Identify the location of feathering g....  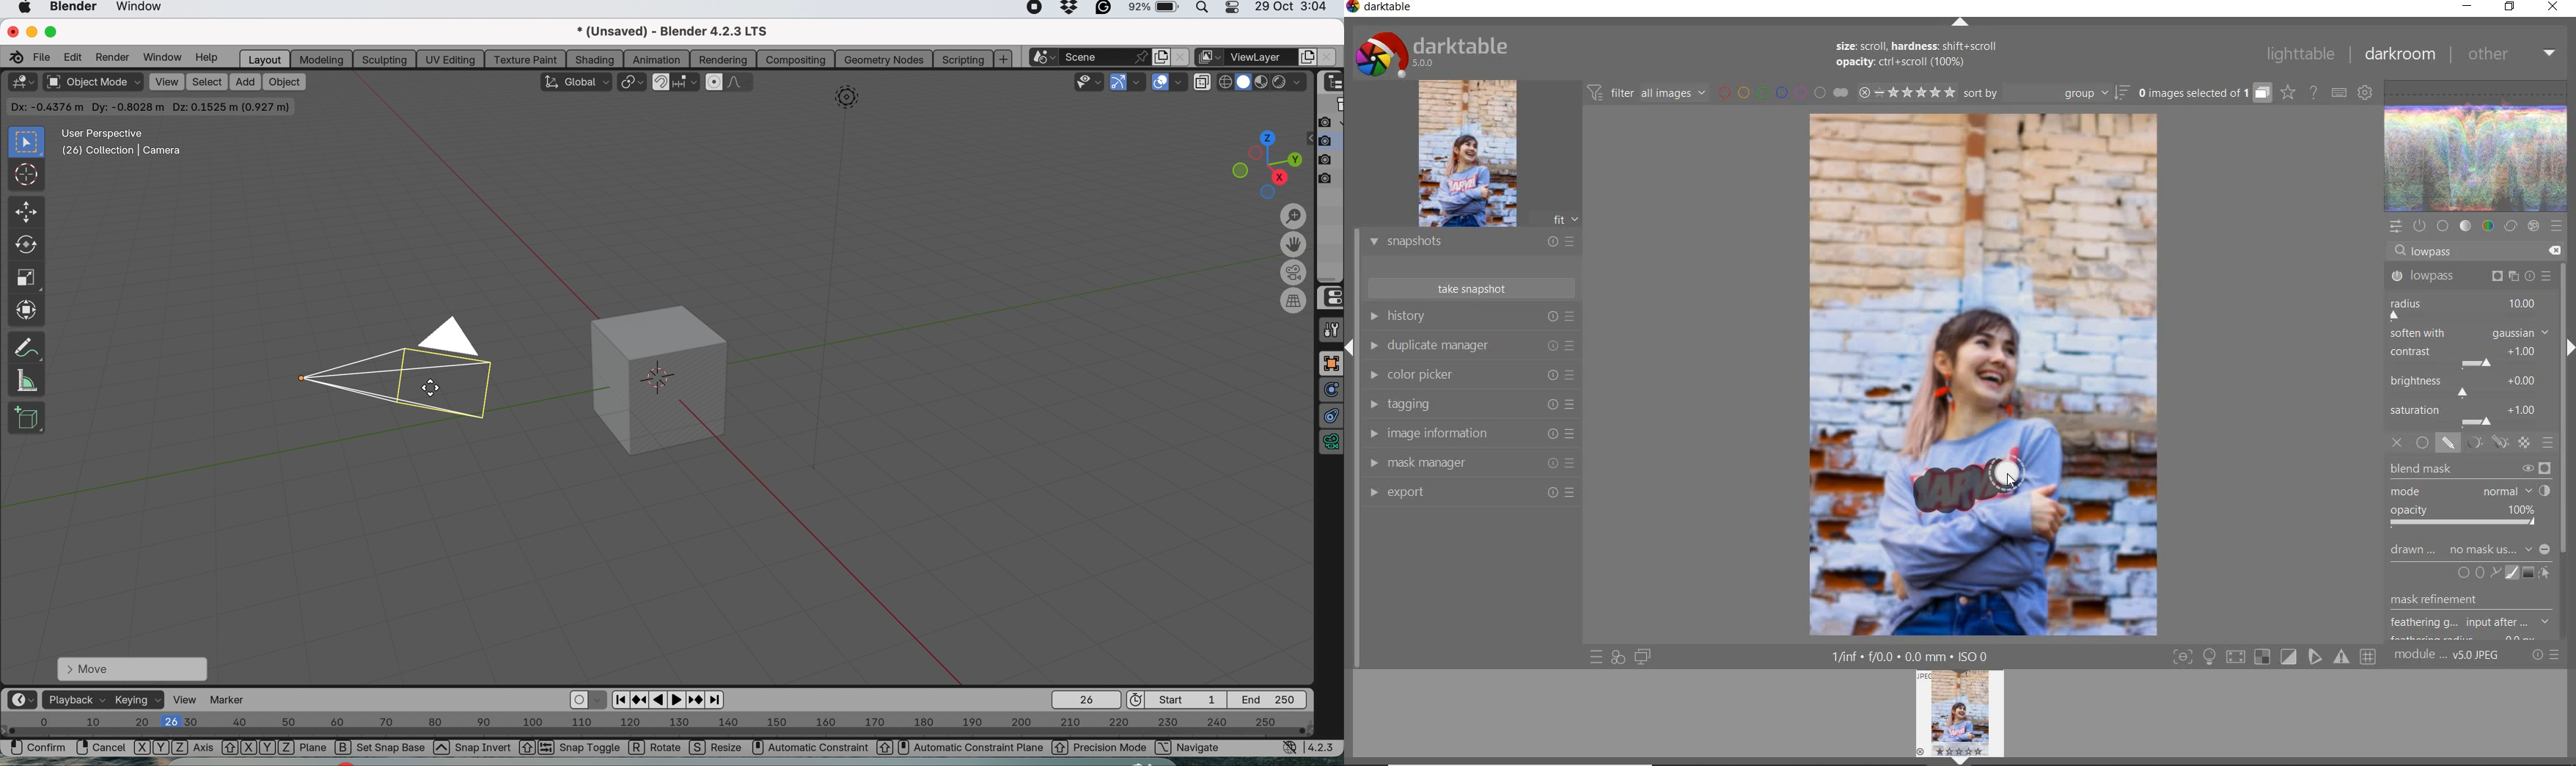
(2472, 623).